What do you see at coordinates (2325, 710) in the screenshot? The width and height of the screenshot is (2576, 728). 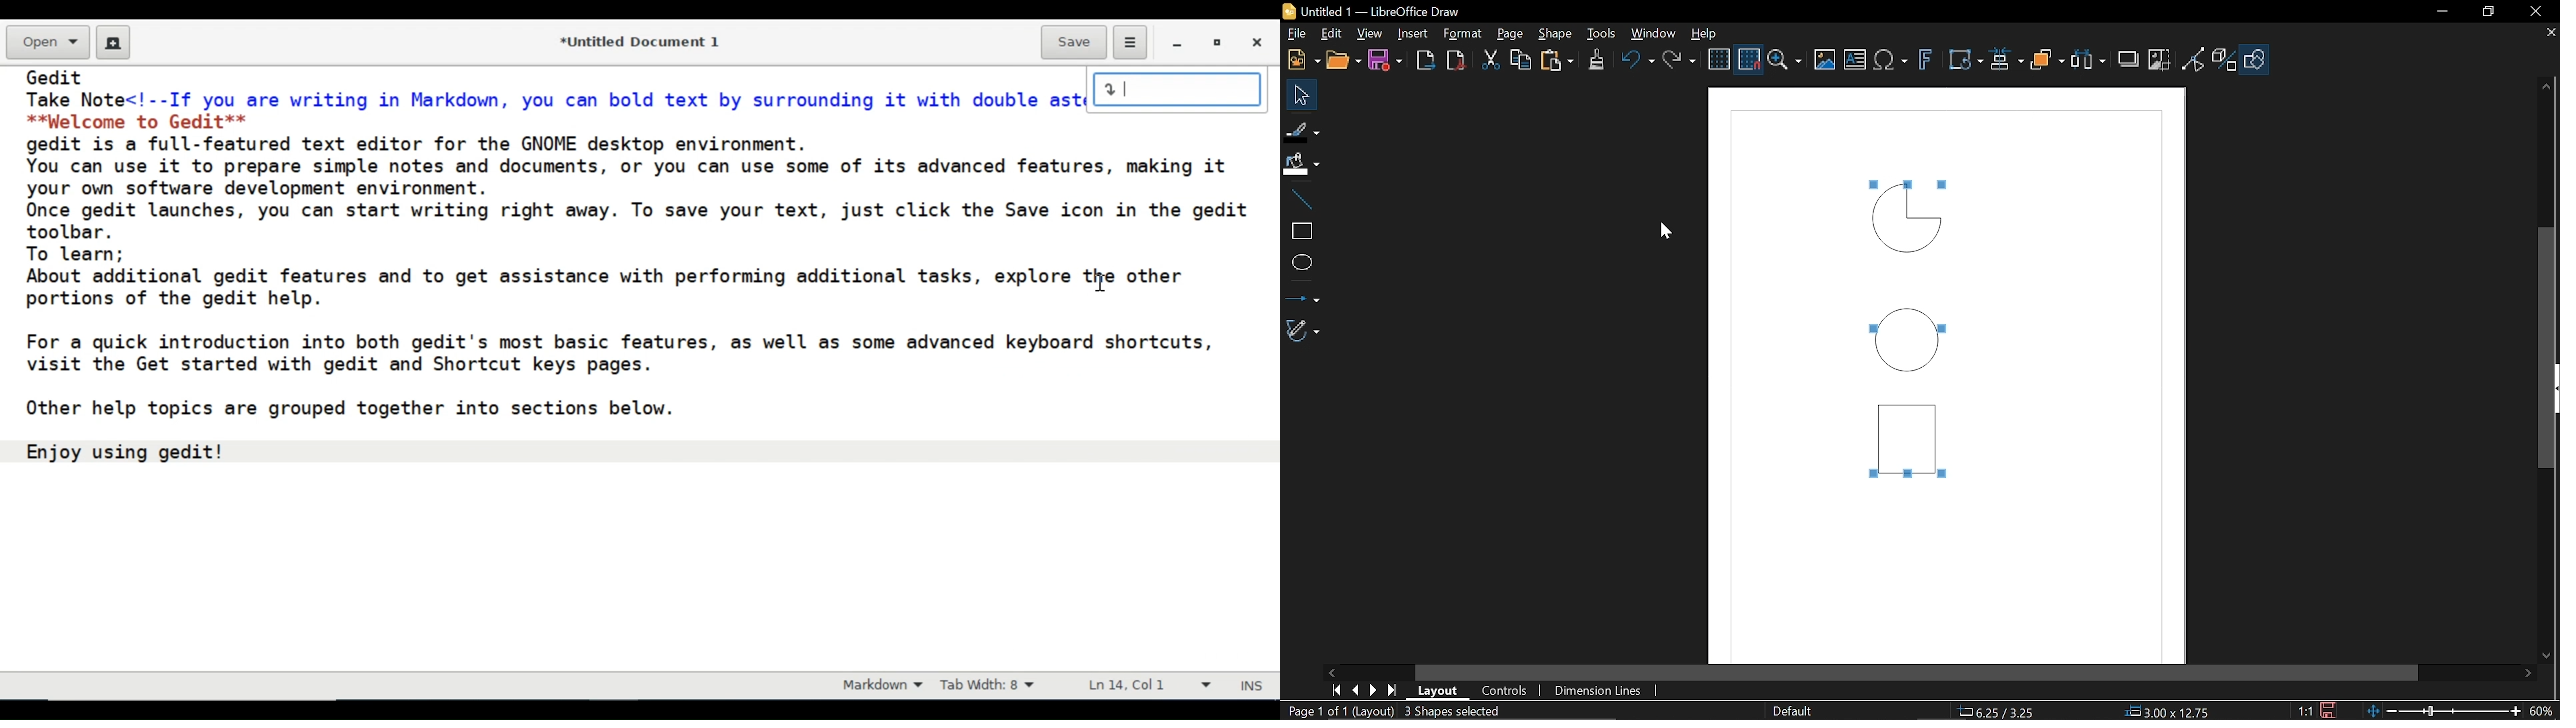 I see `Save` at bounding box center [2325, 710].